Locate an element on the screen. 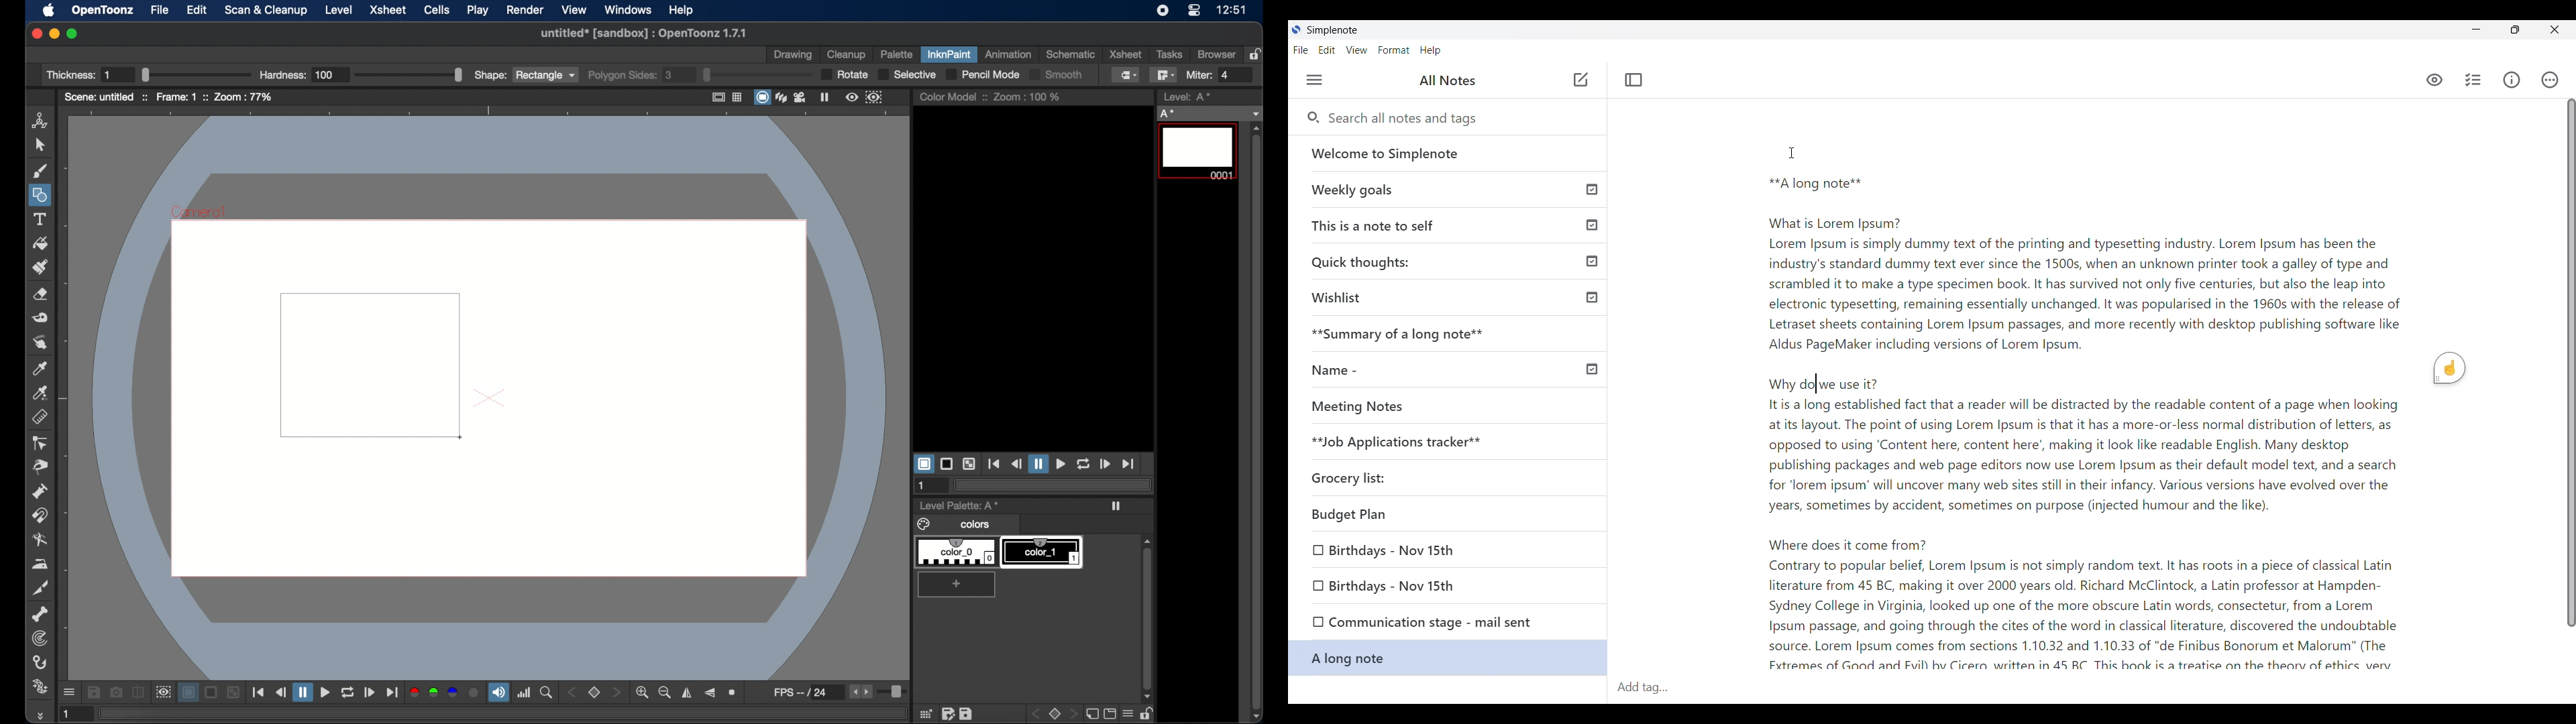 This screenshot has width=2576, height=728. cleanup is located at coordinates (848, 54).